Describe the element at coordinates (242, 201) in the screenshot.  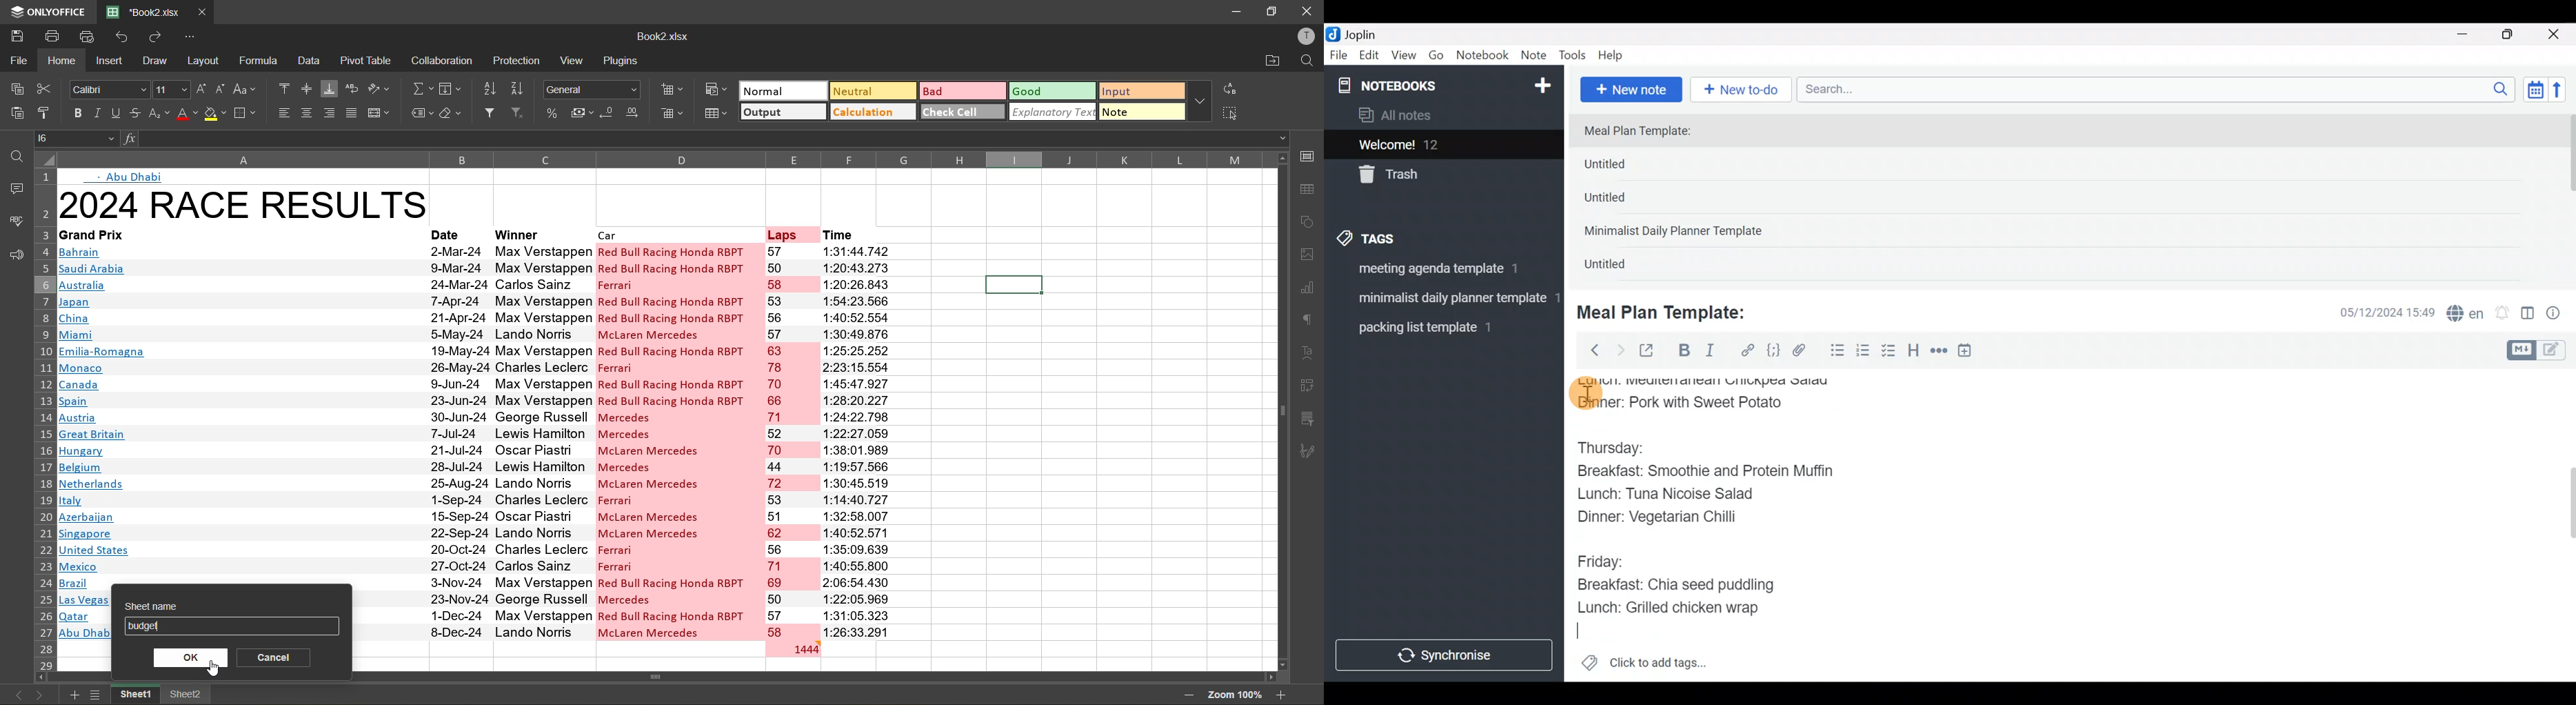
I see `title` at that location.